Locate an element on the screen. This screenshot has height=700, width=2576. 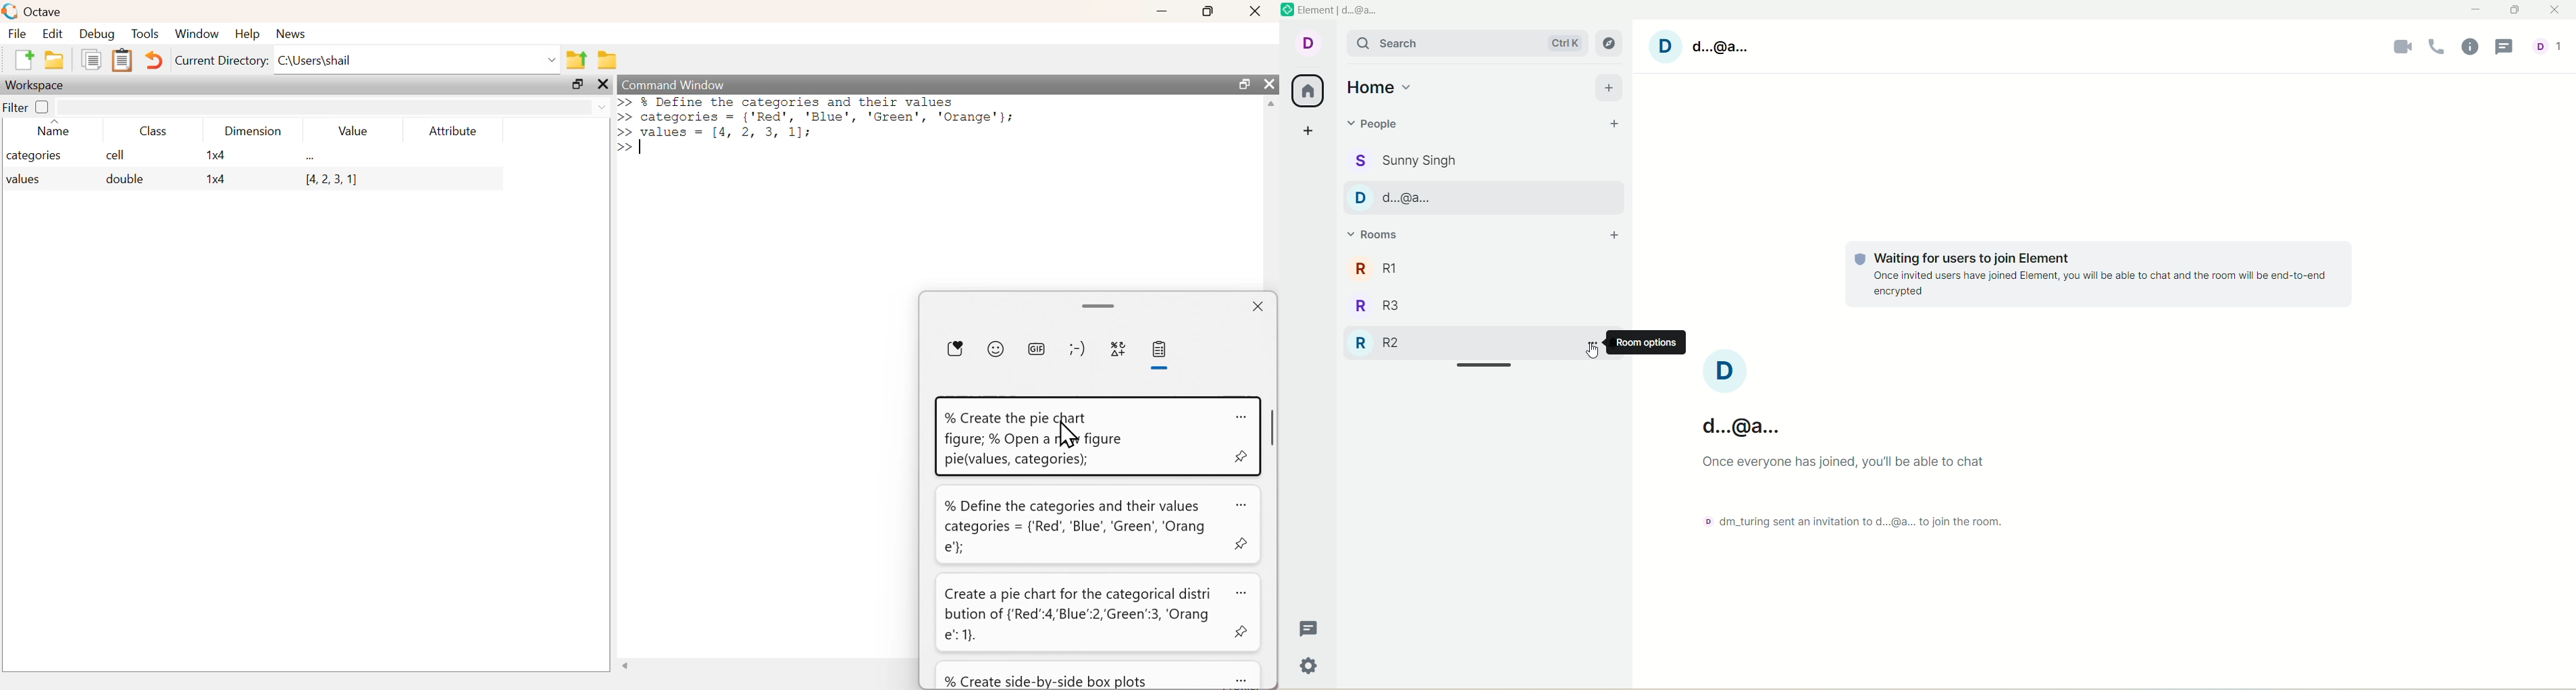
GIF is located at coordinates (1037, 348).